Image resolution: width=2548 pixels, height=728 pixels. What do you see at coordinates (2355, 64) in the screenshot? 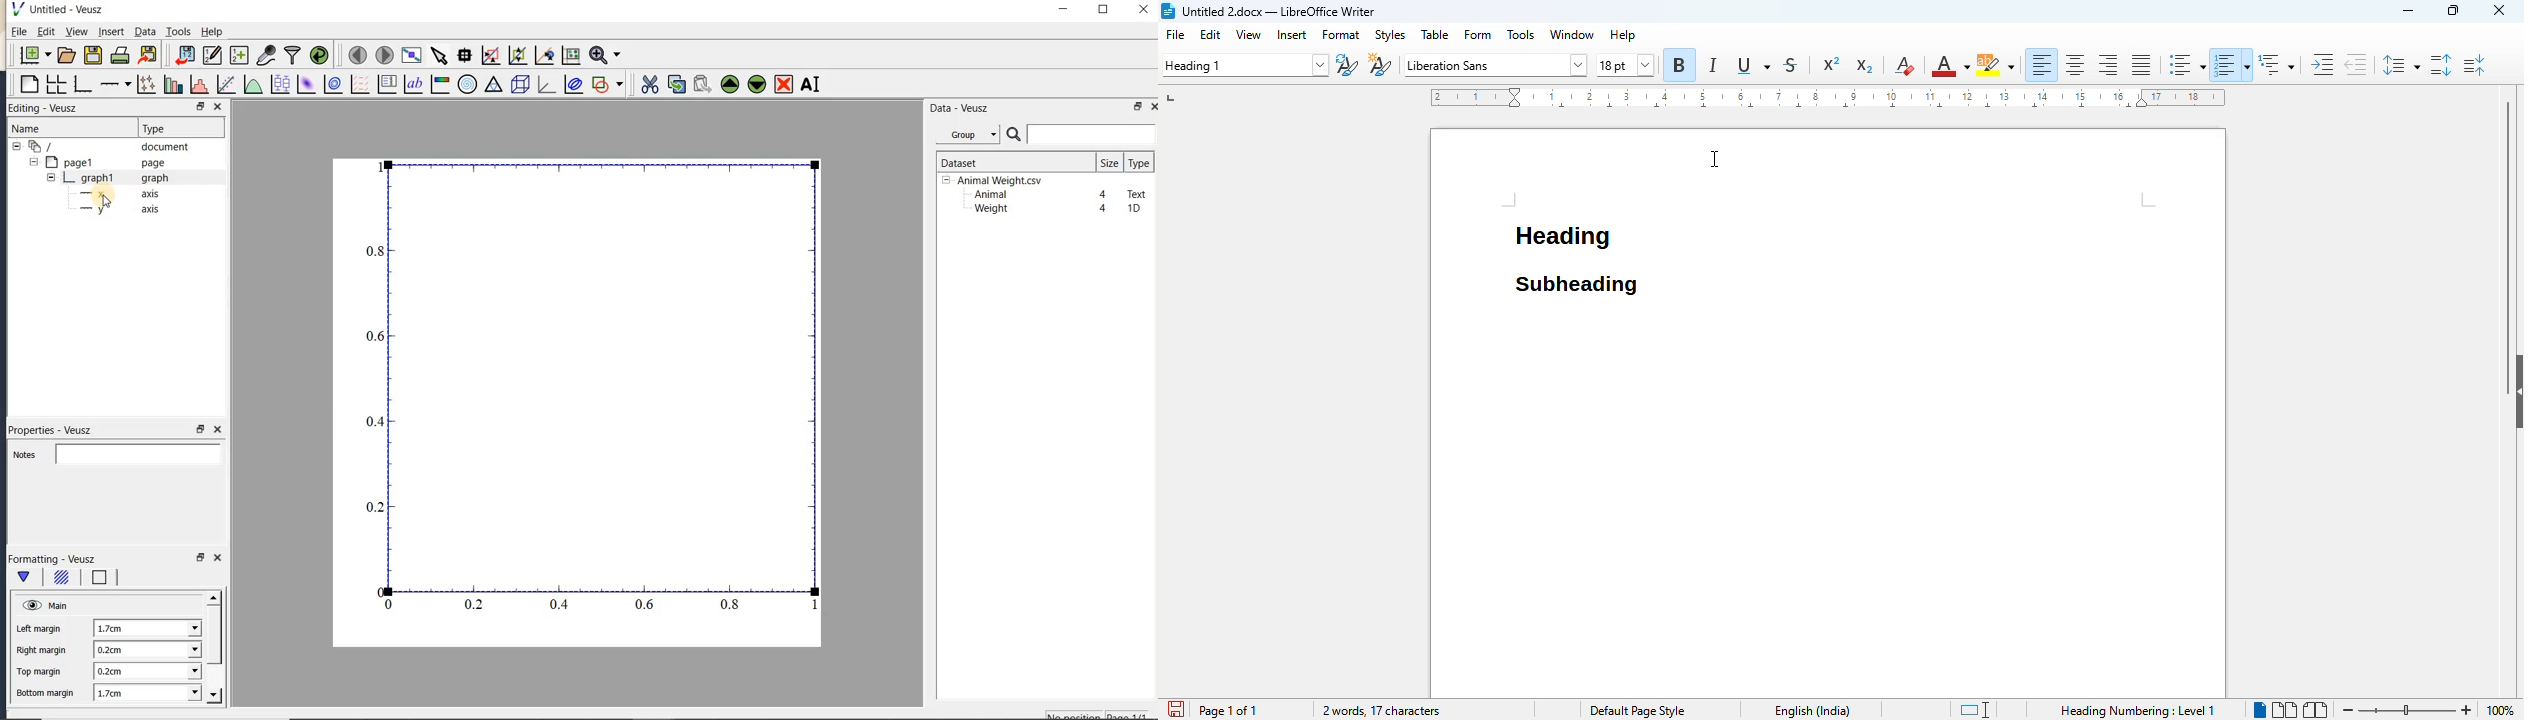
I see `decrease indent` at bounding box center [2355, 64].